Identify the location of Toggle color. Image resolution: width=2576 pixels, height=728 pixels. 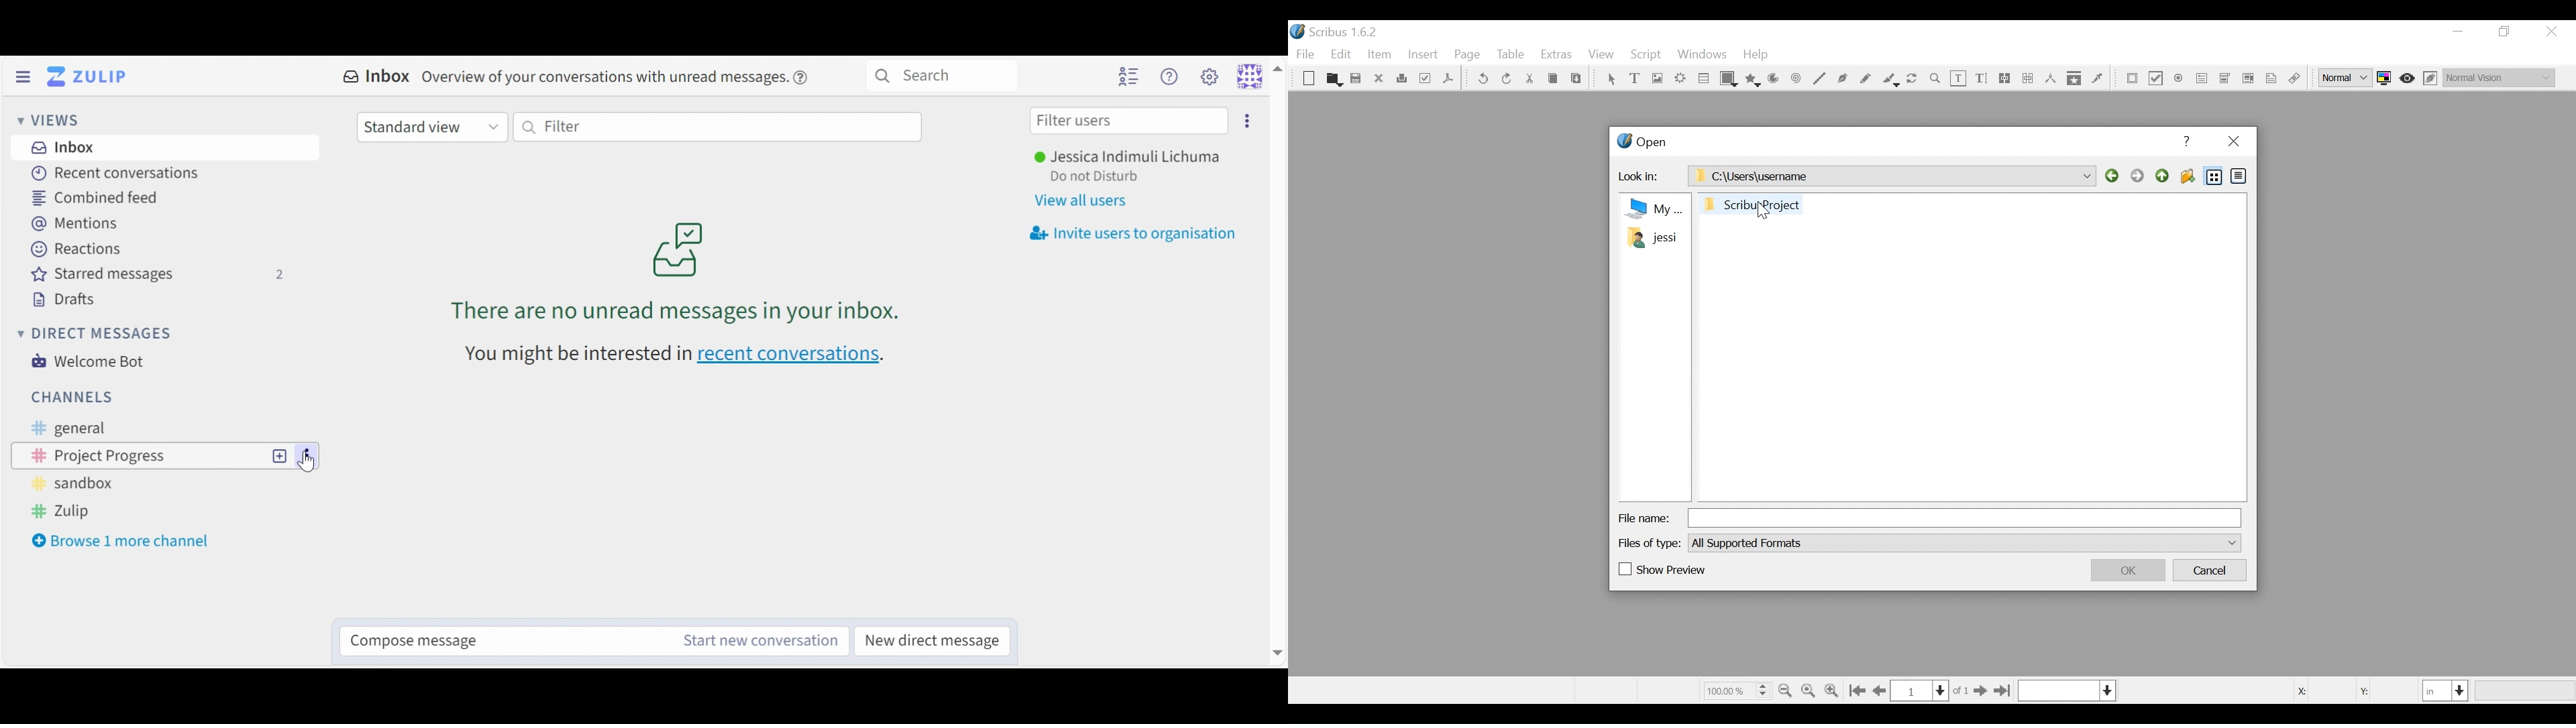
(2387, 78).